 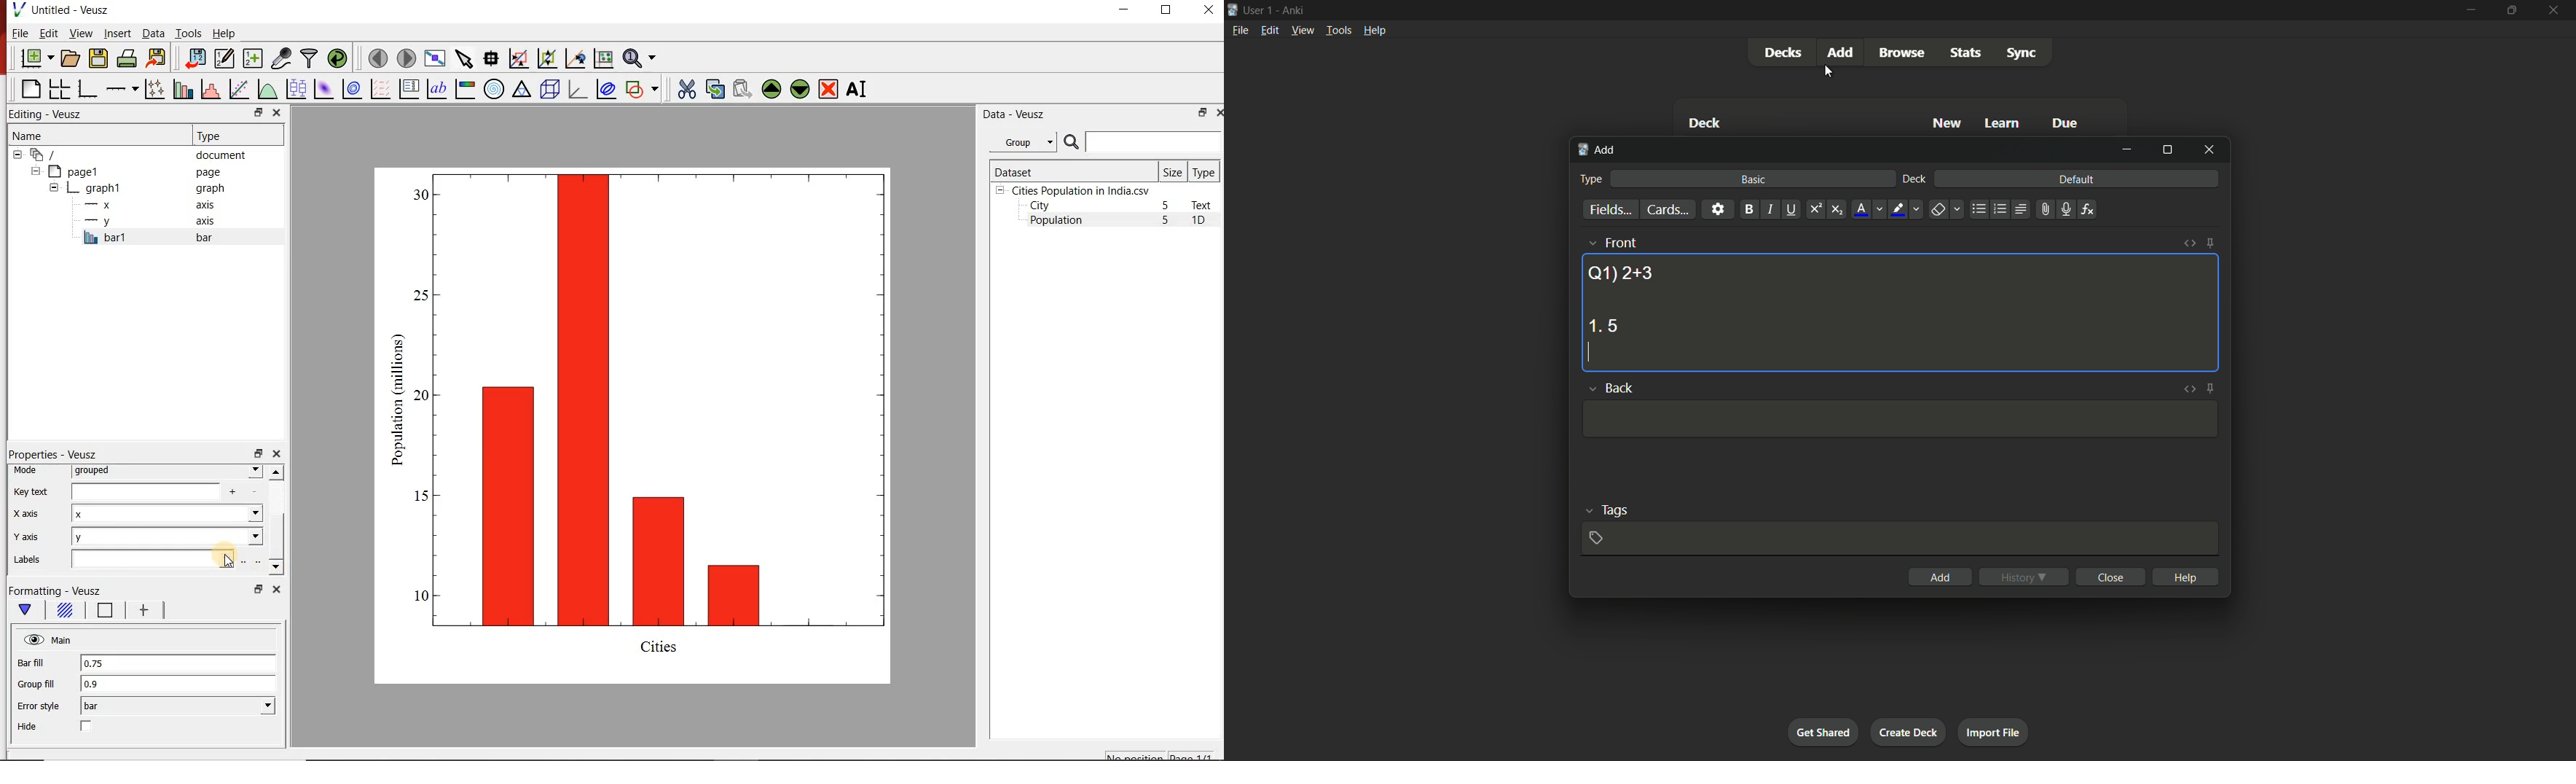 I want to click on plot key, so click(x=408, y=89).